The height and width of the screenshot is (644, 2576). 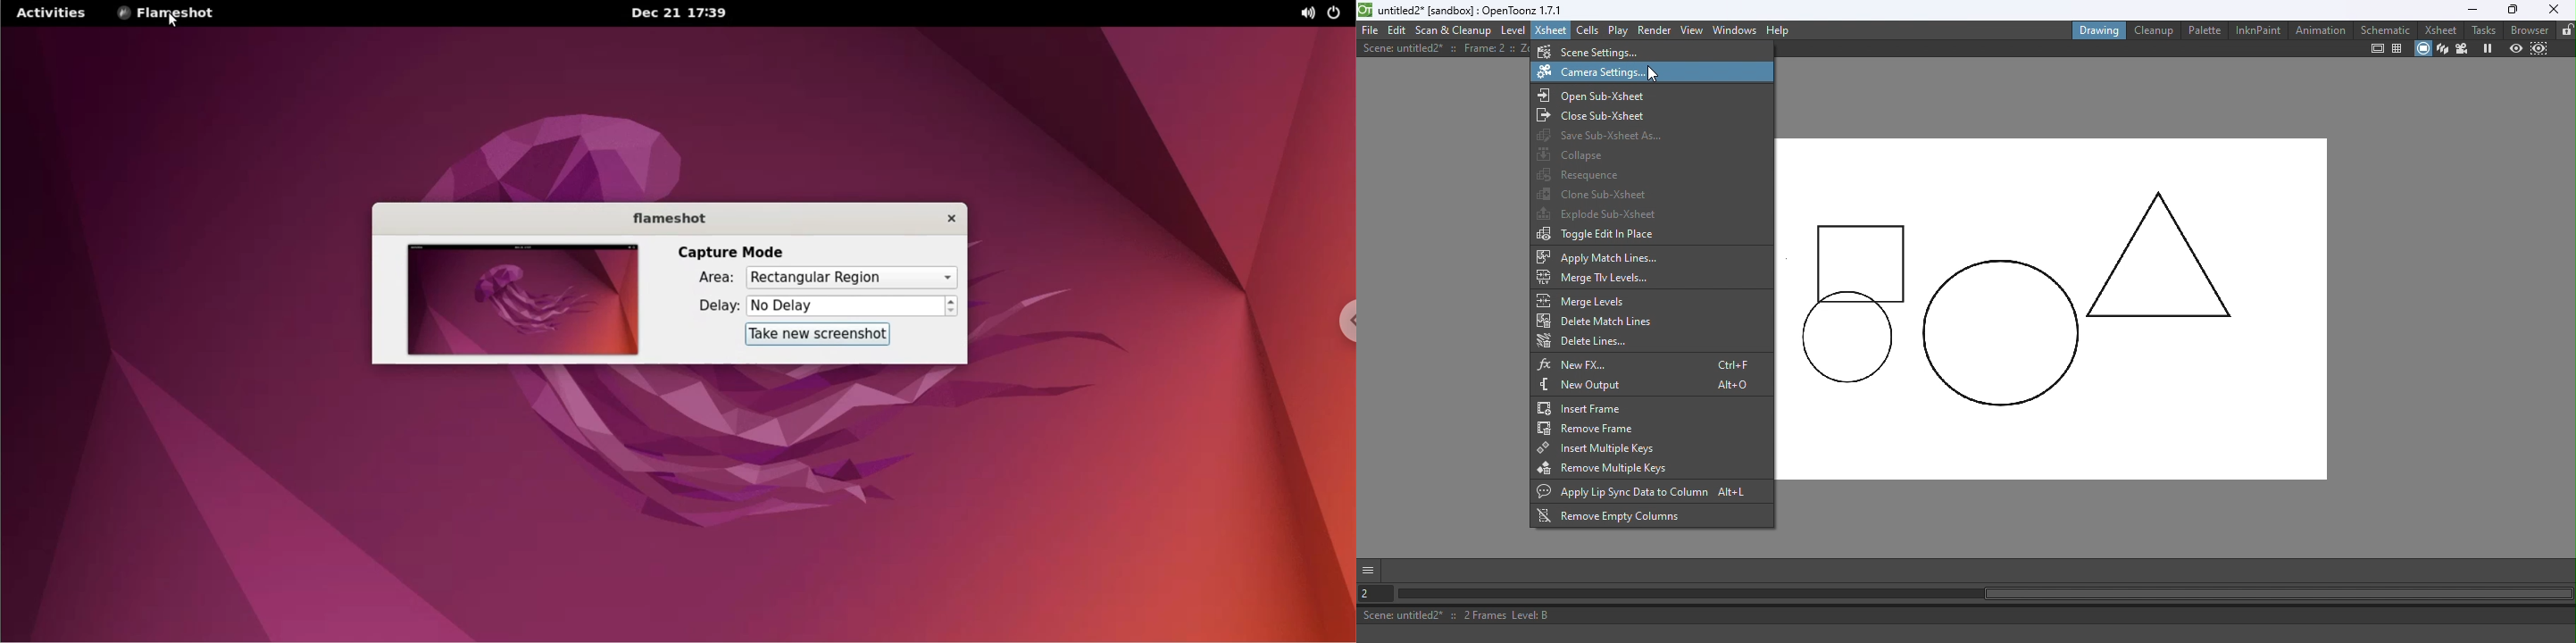 What do you see at coordinates (1337, 13) in the screenshot?
I see `power options` at bounding box center [1337, 13].